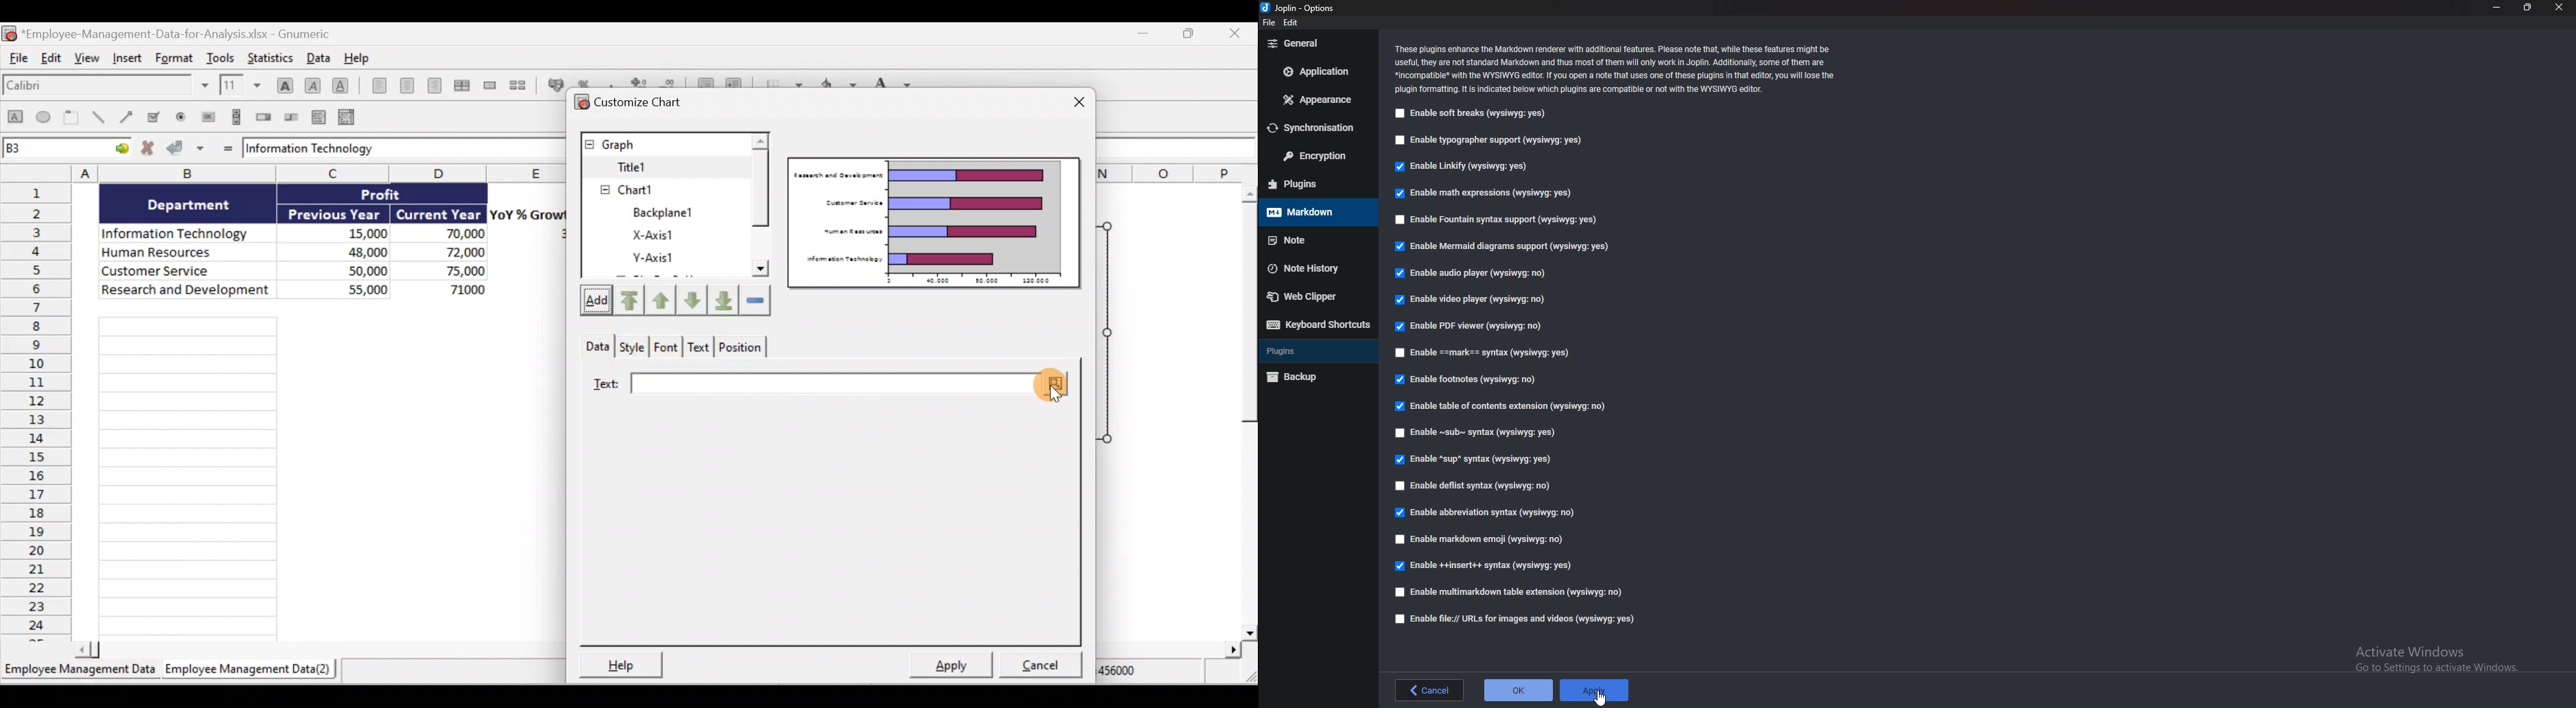  What do you see at coordinates (1483, 566) in the screenshot?
I see `enable insert syntax` at bounding box center [1483, 566].